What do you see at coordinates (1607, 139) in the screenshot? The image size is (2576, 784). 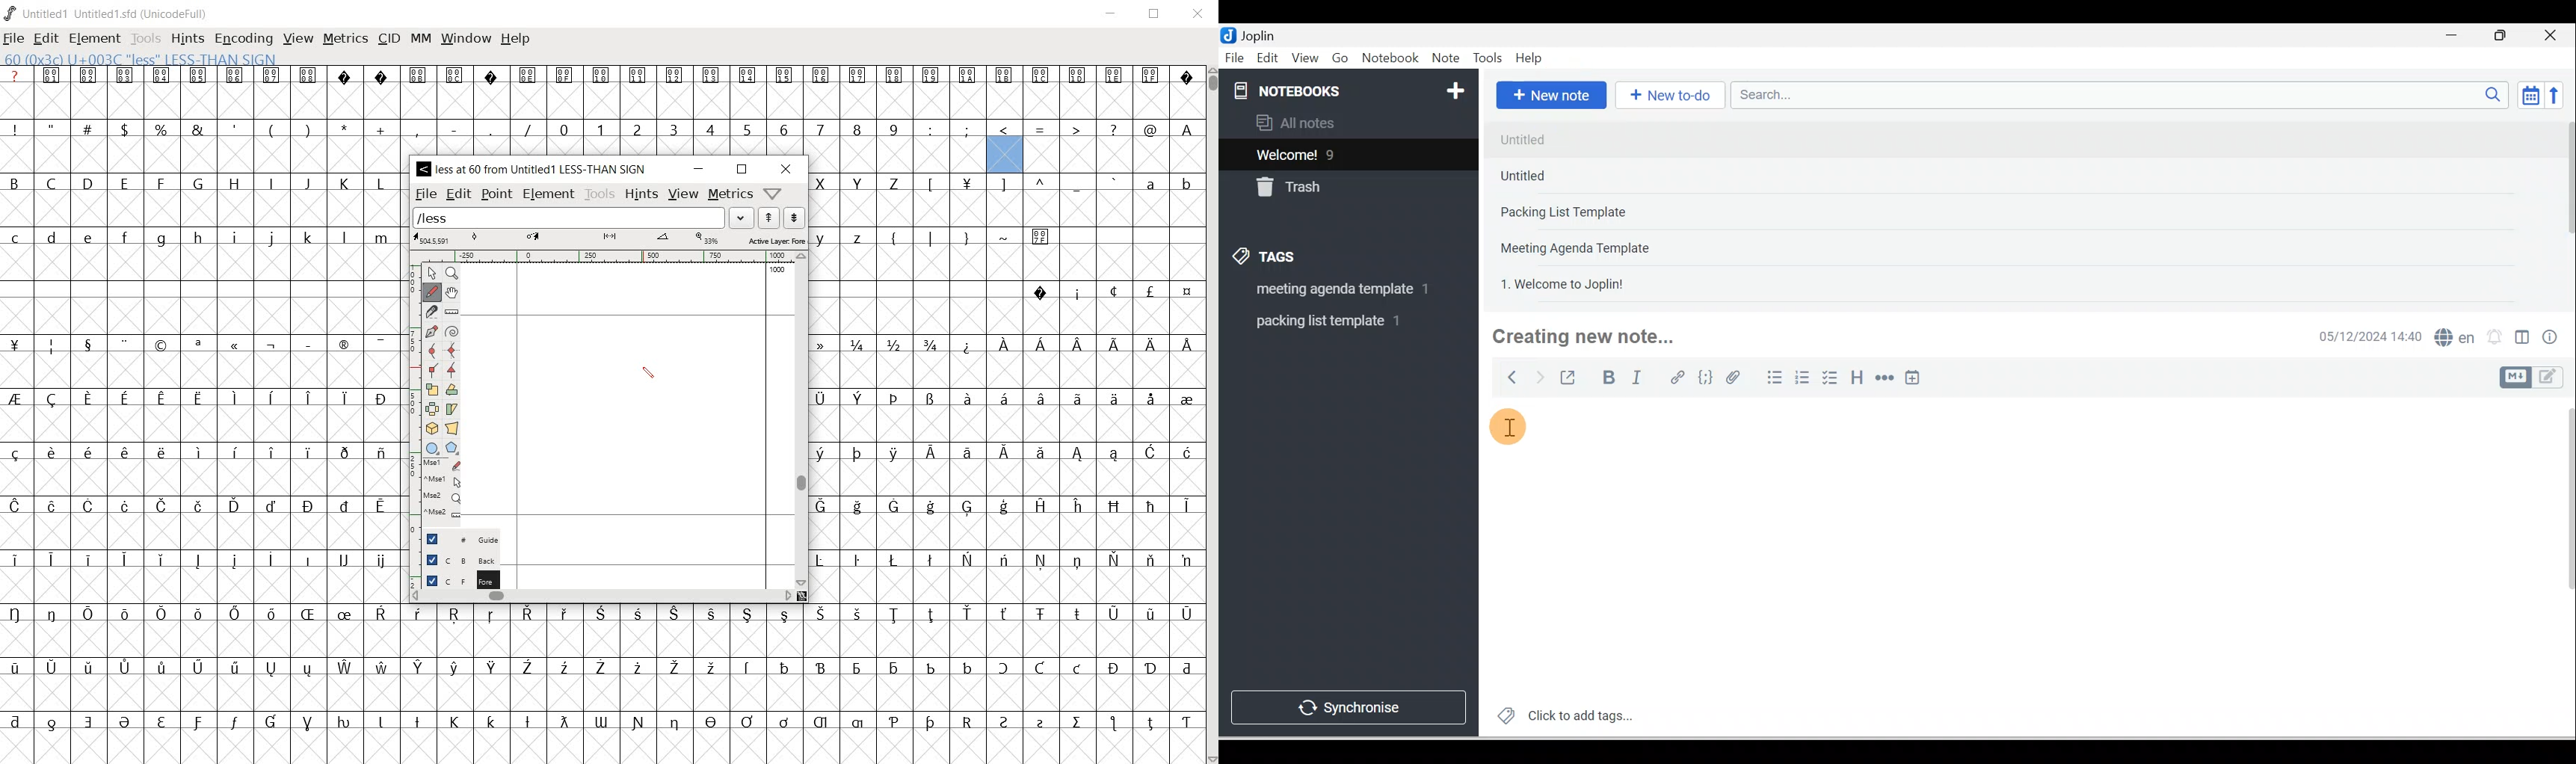 I see `Note 1` at bounding box center [1607, 139].